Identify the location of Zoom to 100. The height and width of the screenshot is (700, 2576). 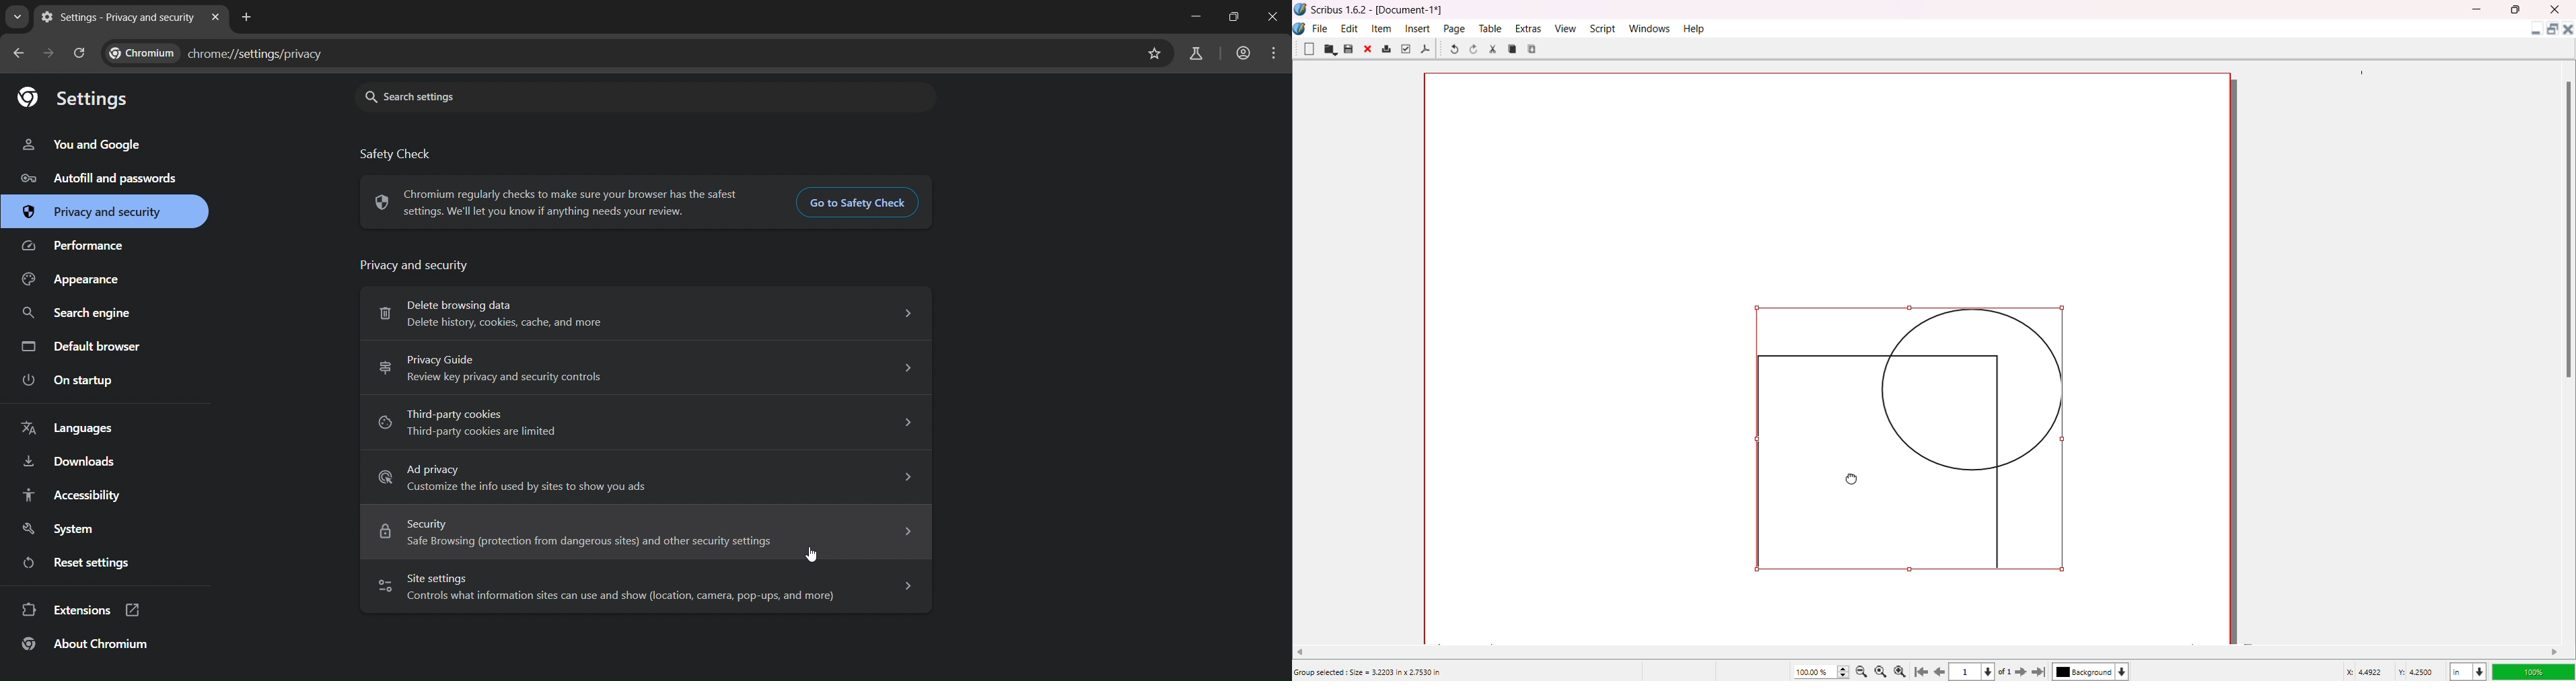
(1883, 670).